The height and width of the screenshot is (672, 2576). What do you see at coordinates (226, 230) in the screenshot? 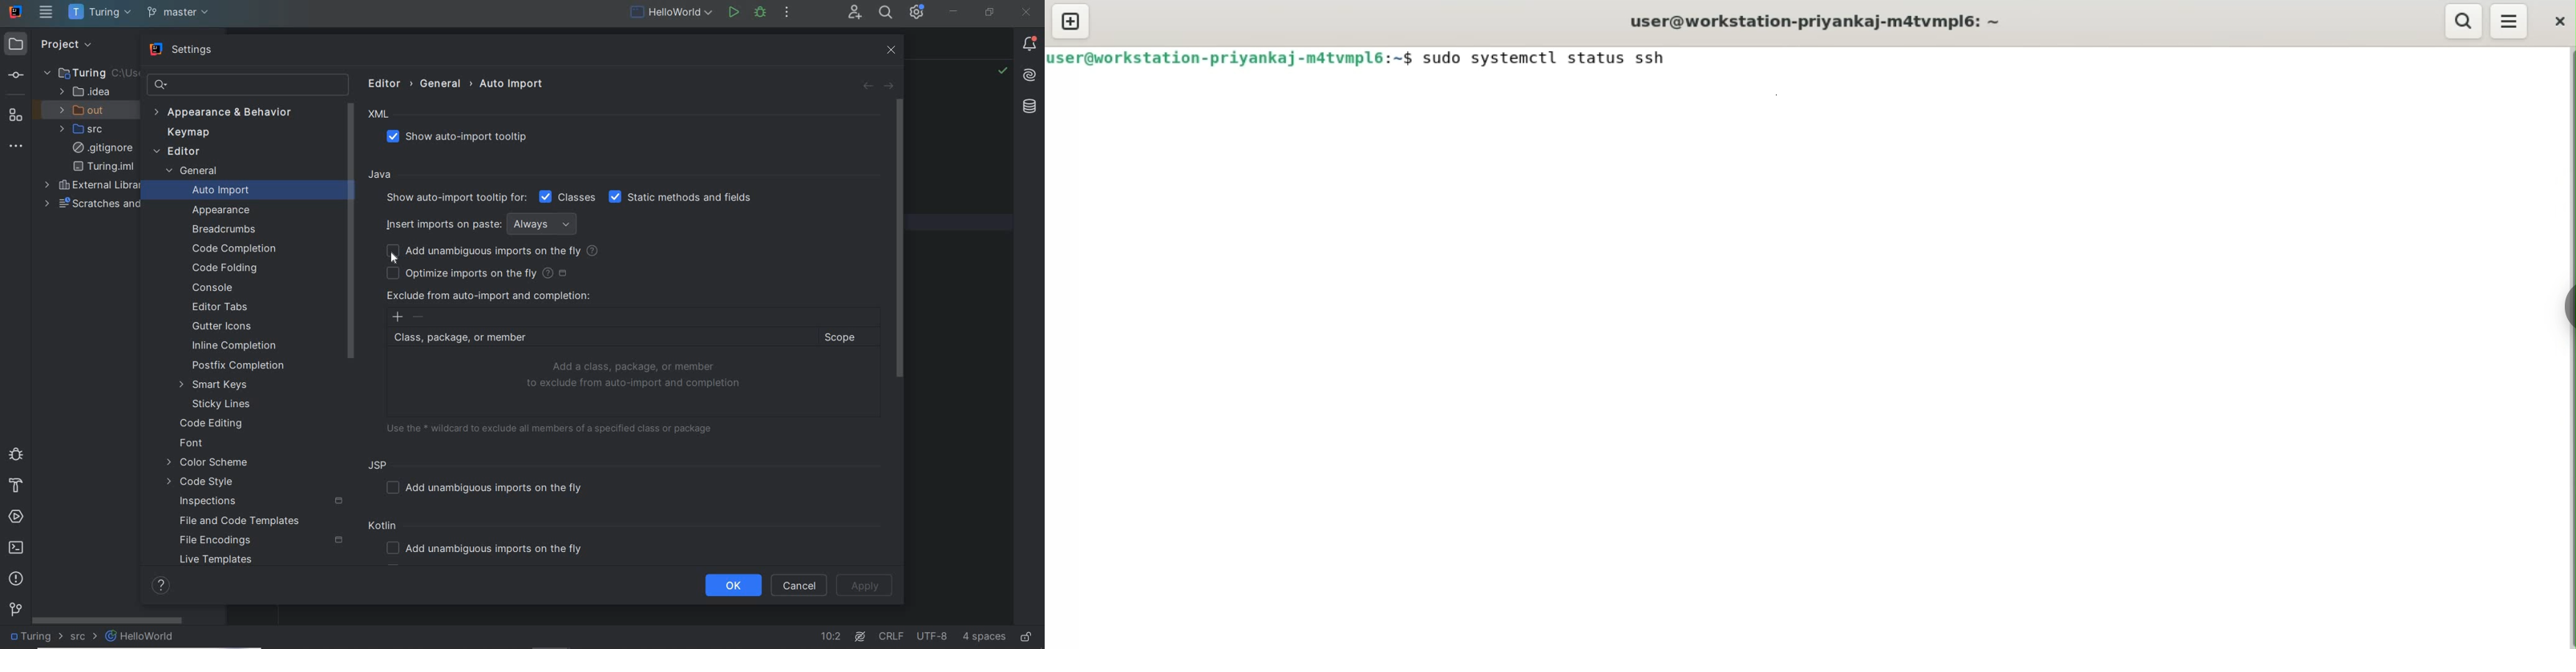
I see `BREADCRUMBS` at bounding box center [226, 230].